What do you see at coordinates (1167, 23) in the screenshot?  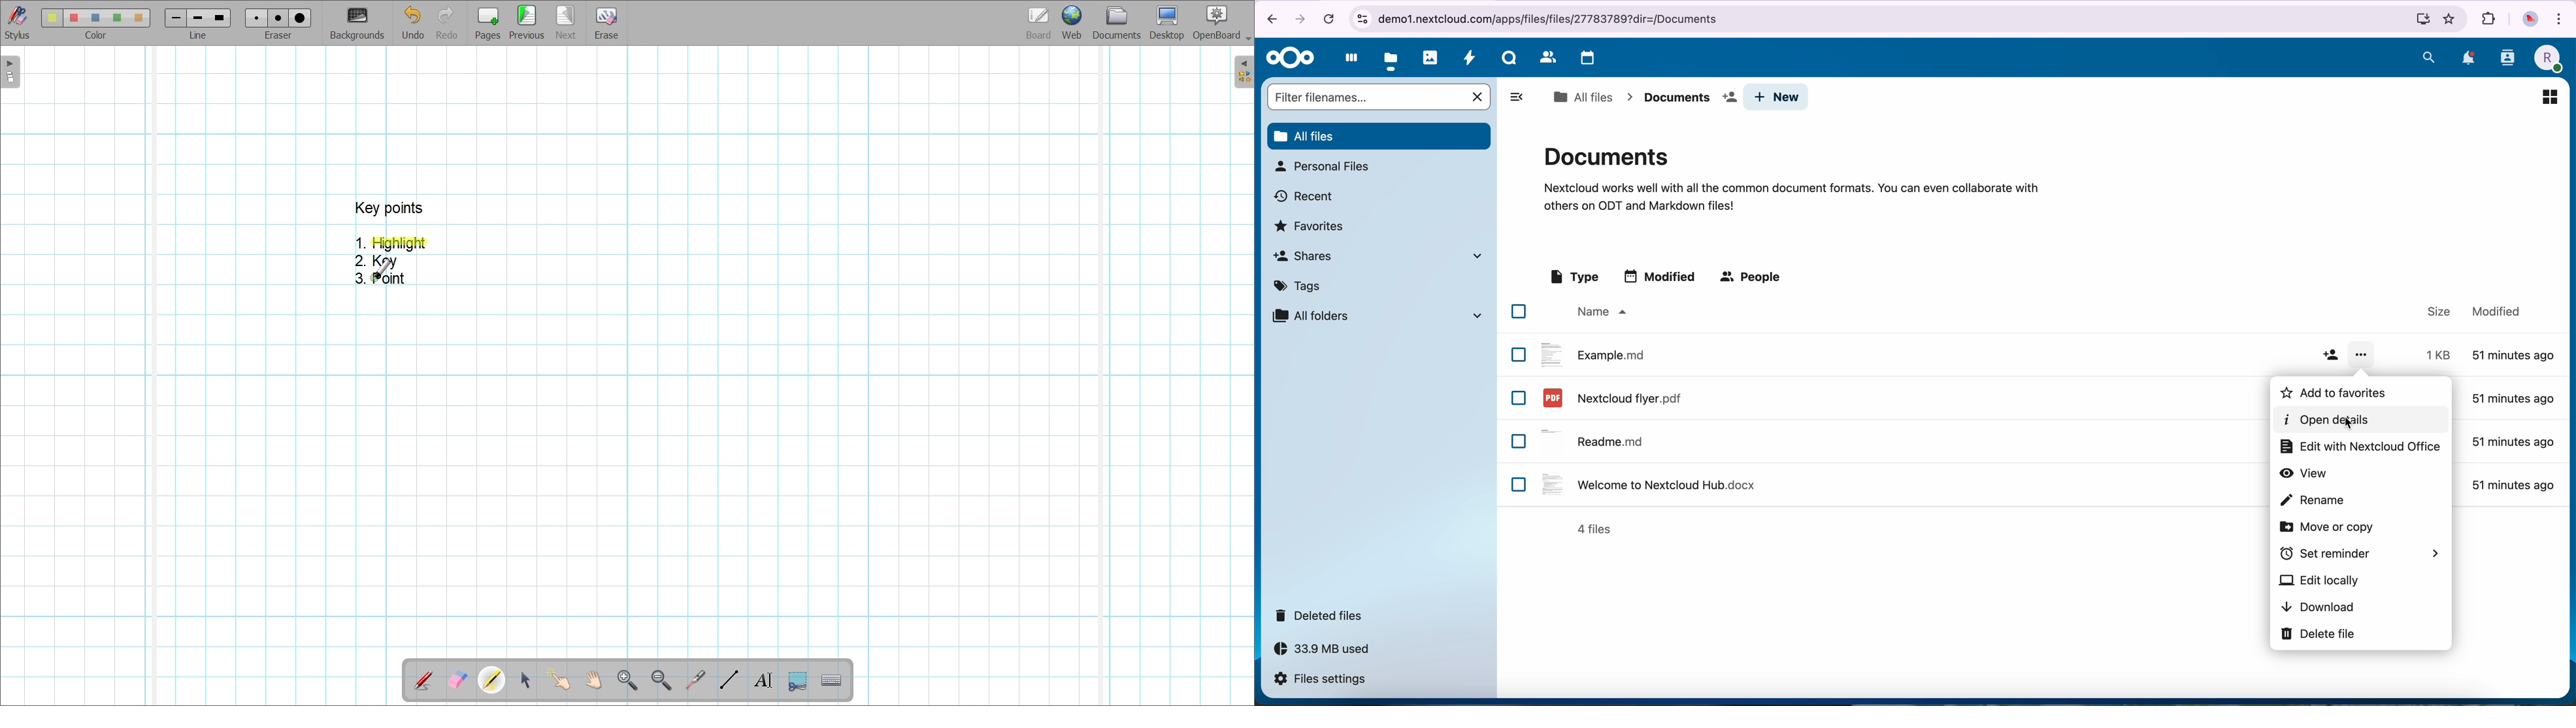 I see `Desktop` at bounding box center [1167, 23].